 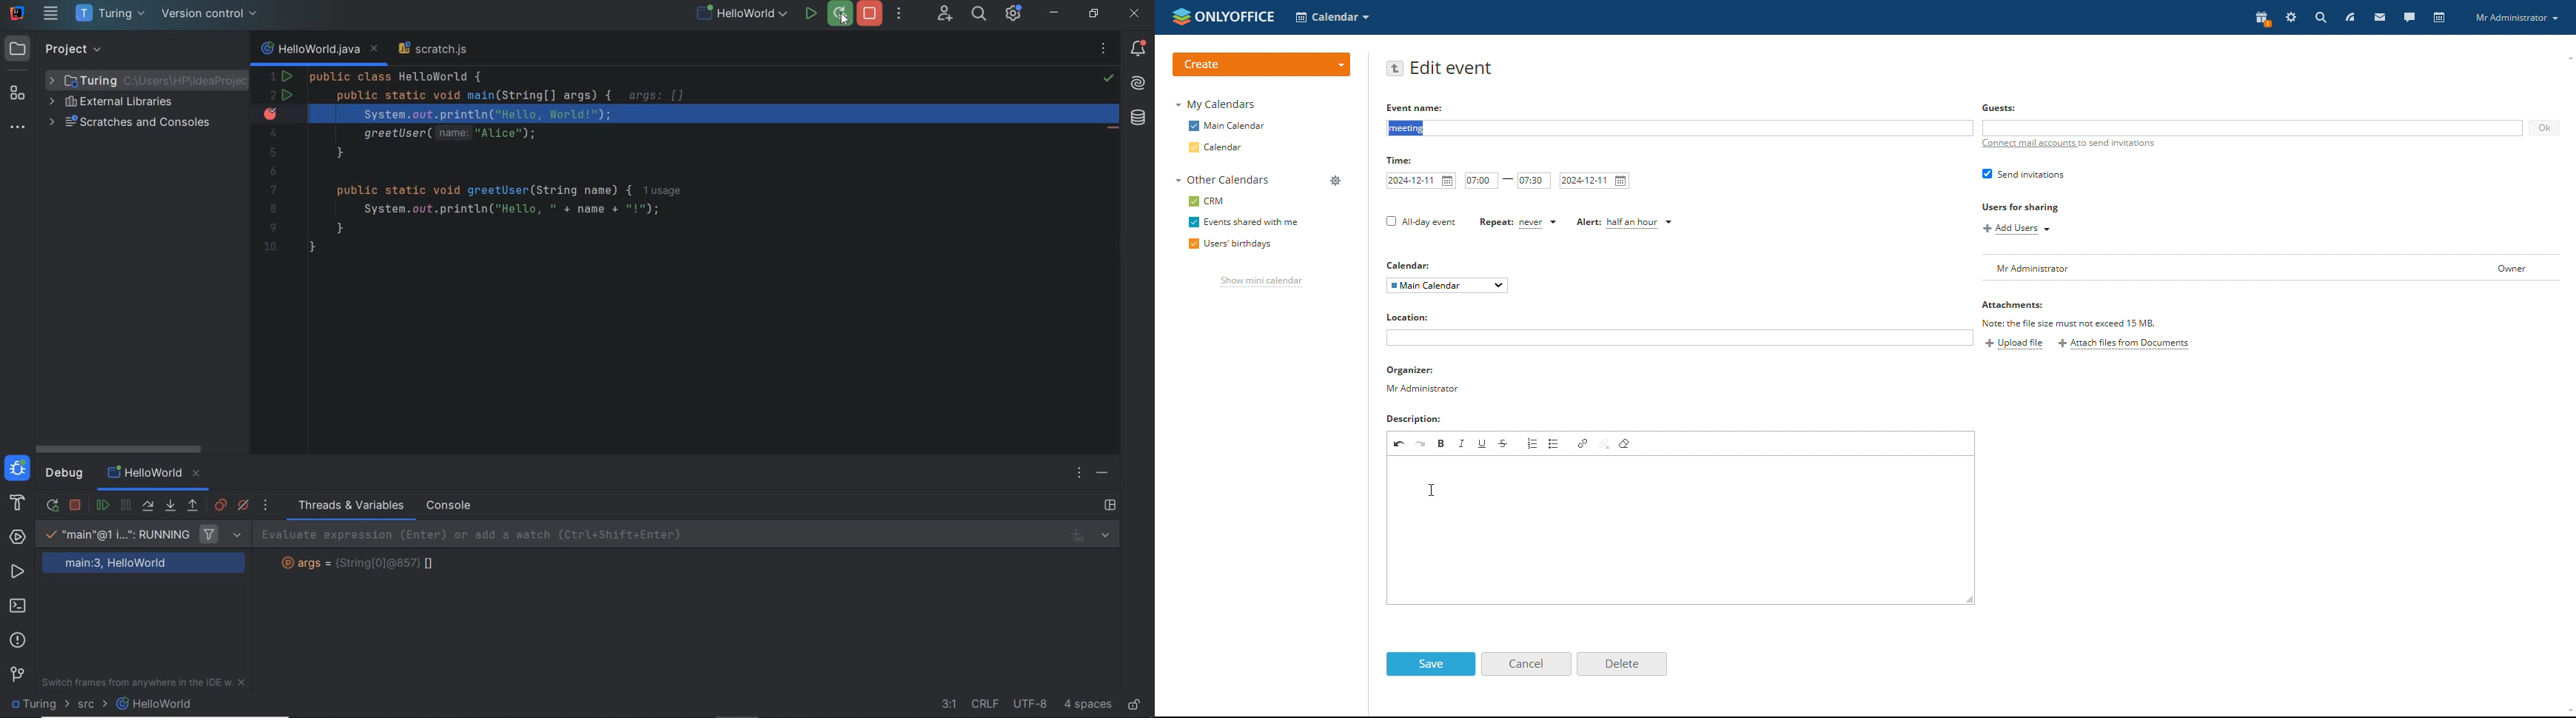 What do you see at coordinates (1555, 444) in the screenshot?
I see `insert/remove bulleted list` at bounding box center [1555, 444].